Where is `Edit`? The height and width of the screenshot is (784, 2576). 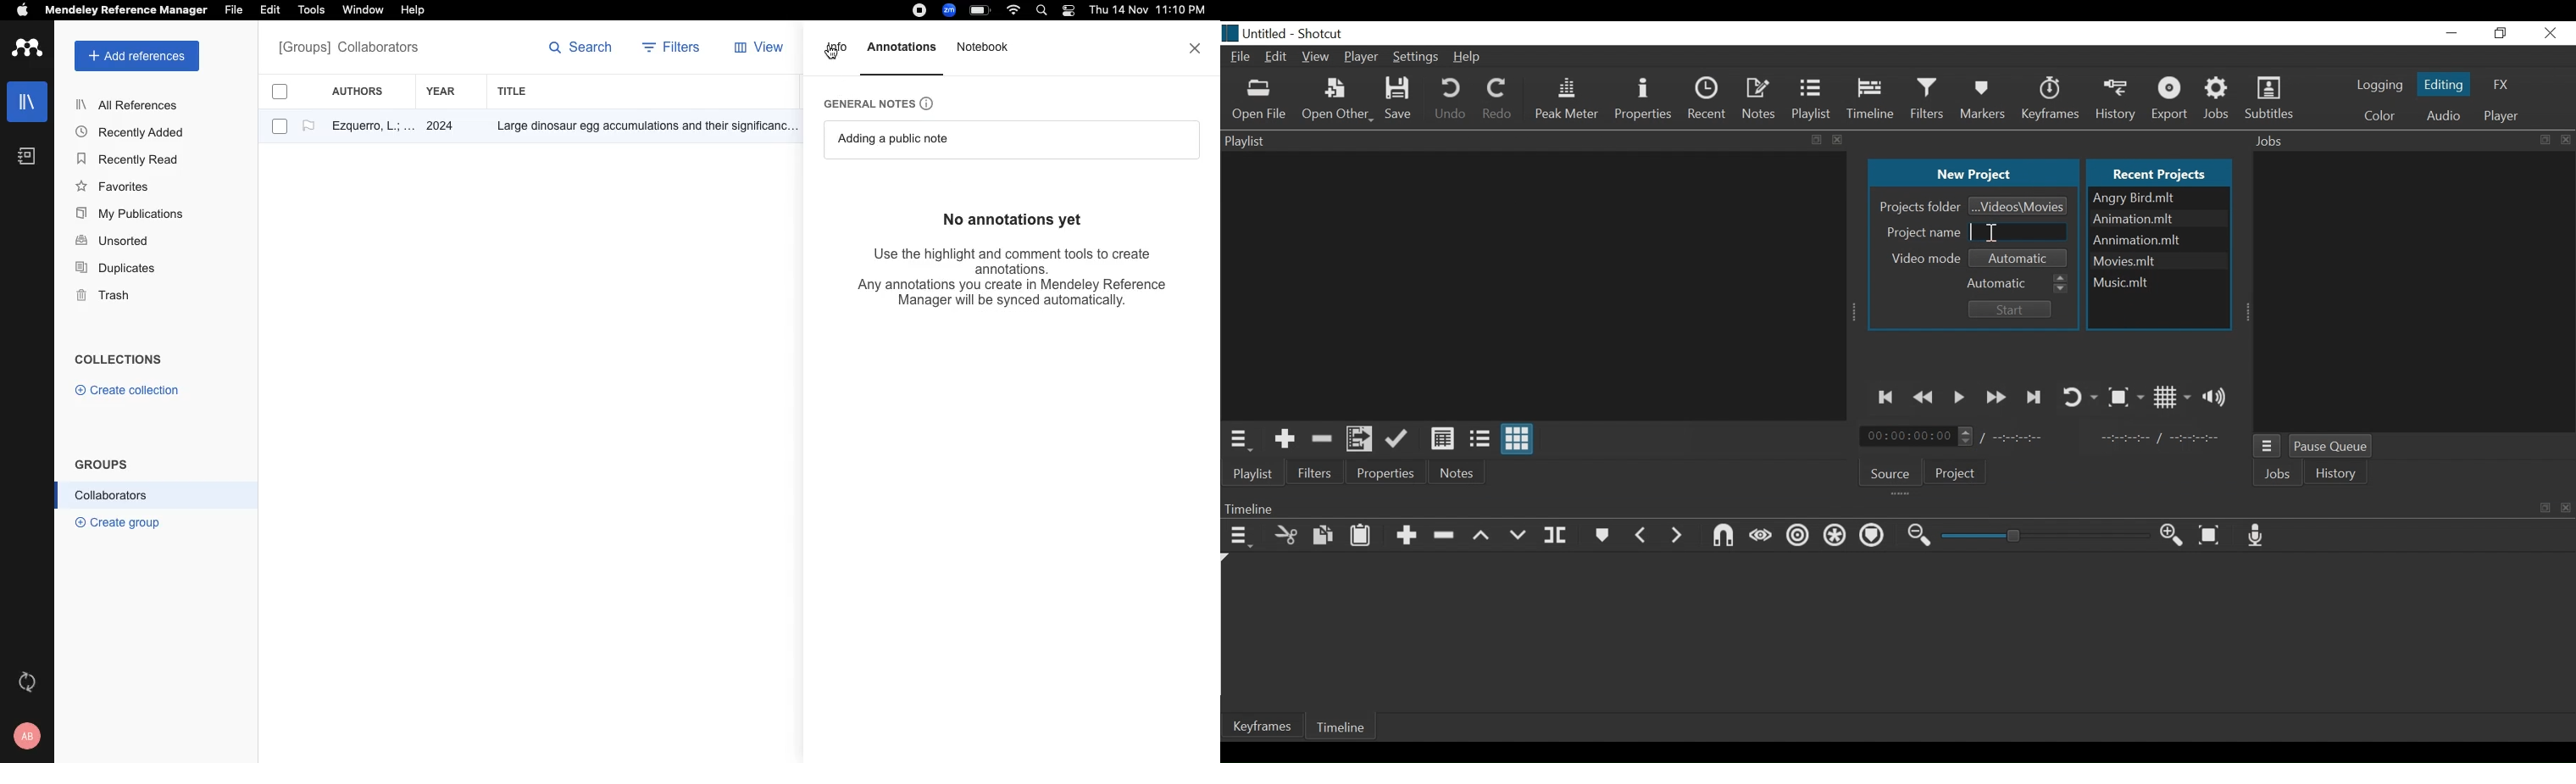 Edit is located at coordinates (273, 11).